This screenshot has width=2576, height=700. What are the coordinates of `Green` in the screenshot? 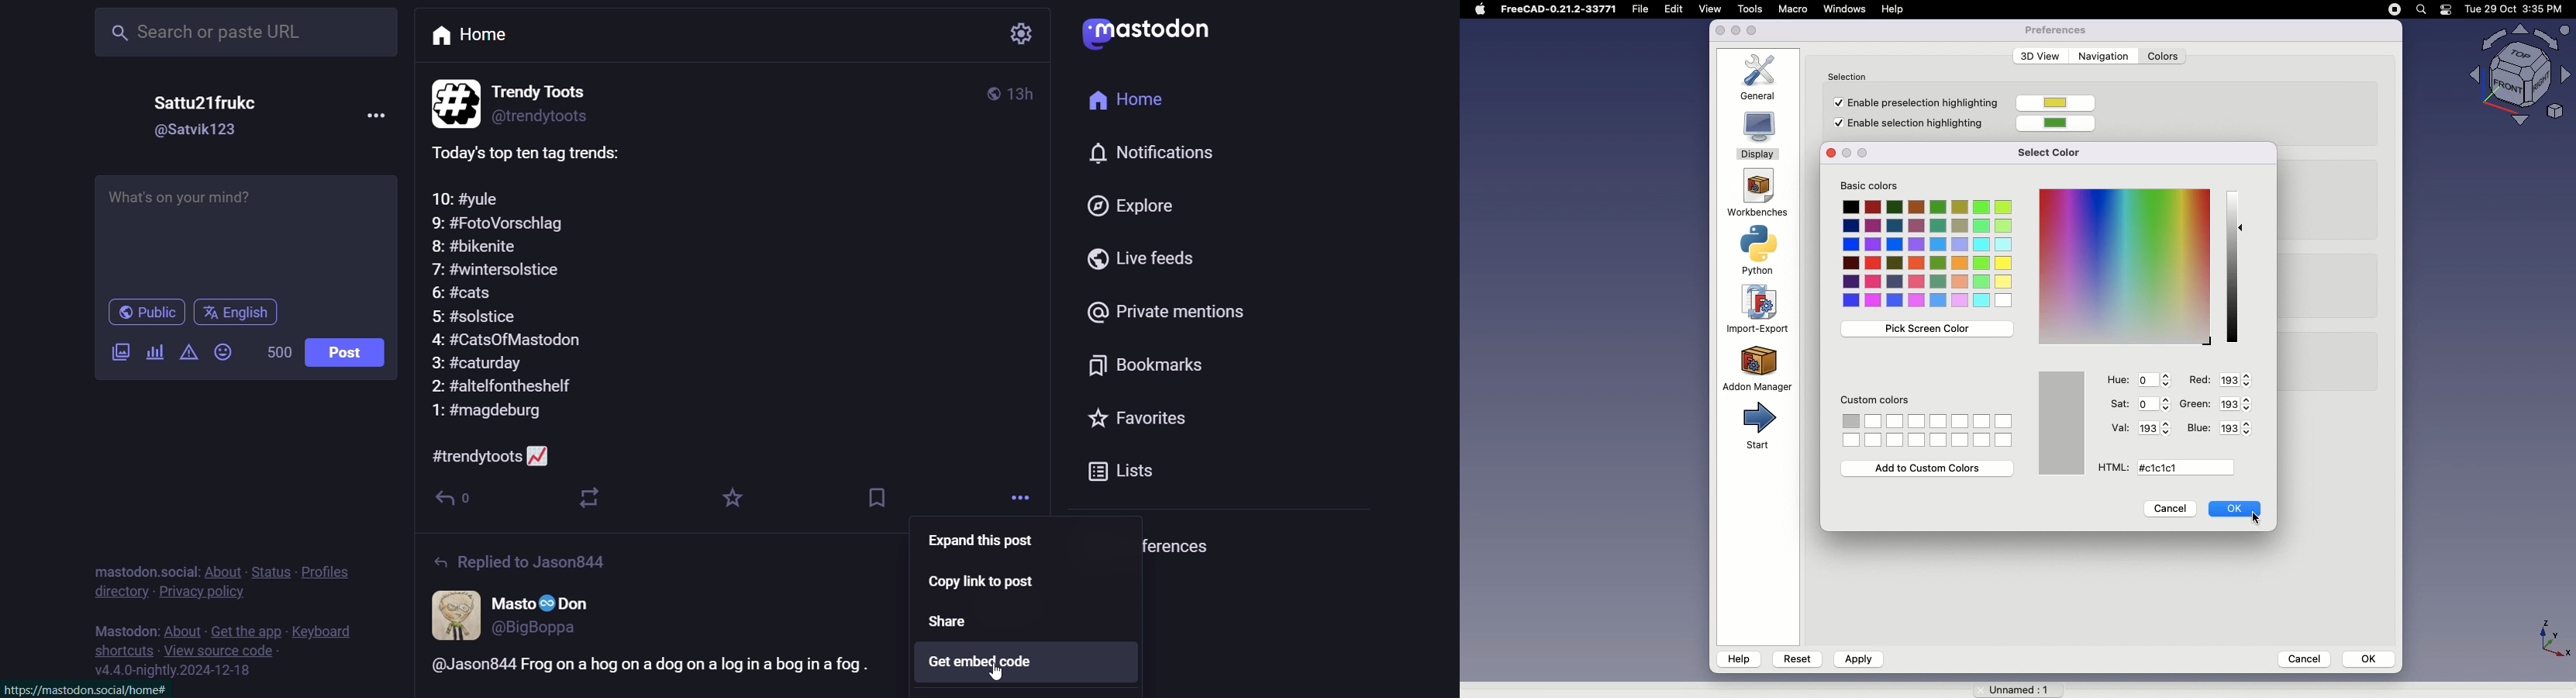 It's located at (2196, 403).